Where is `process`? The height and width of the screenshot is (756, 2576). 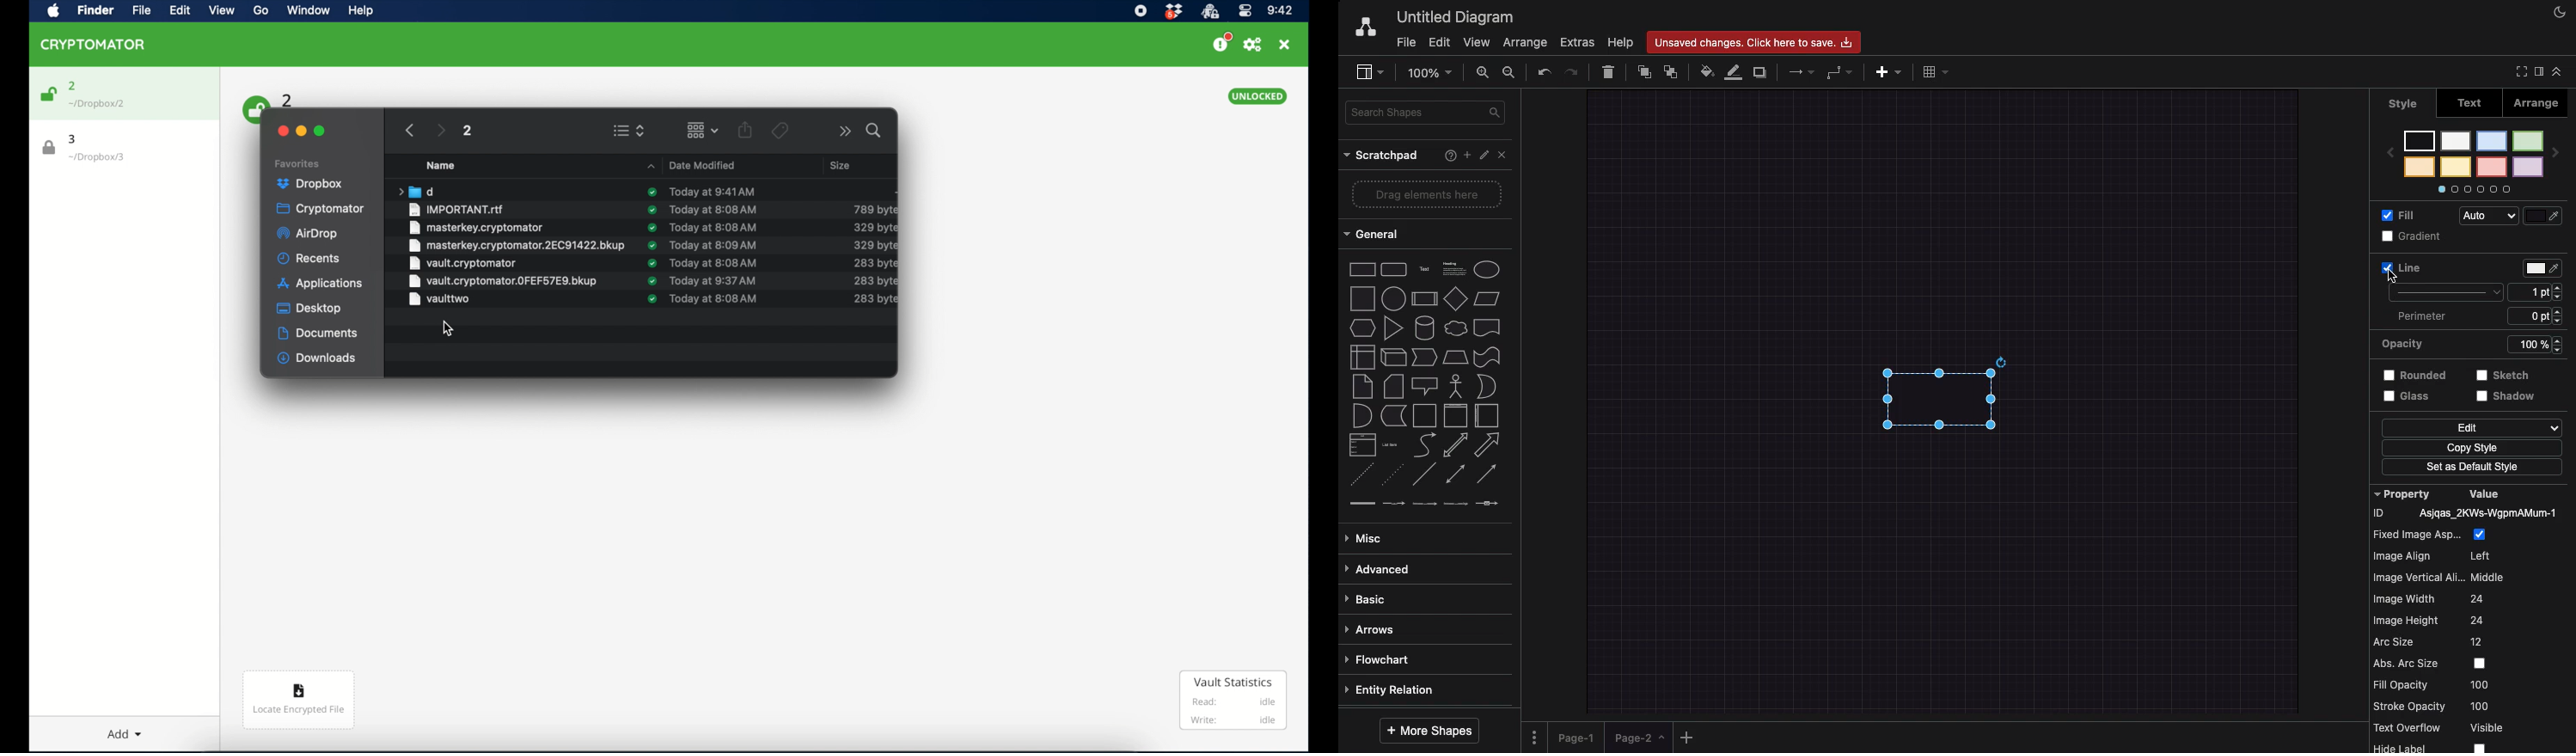 process is located at coordinates (1423, 299).